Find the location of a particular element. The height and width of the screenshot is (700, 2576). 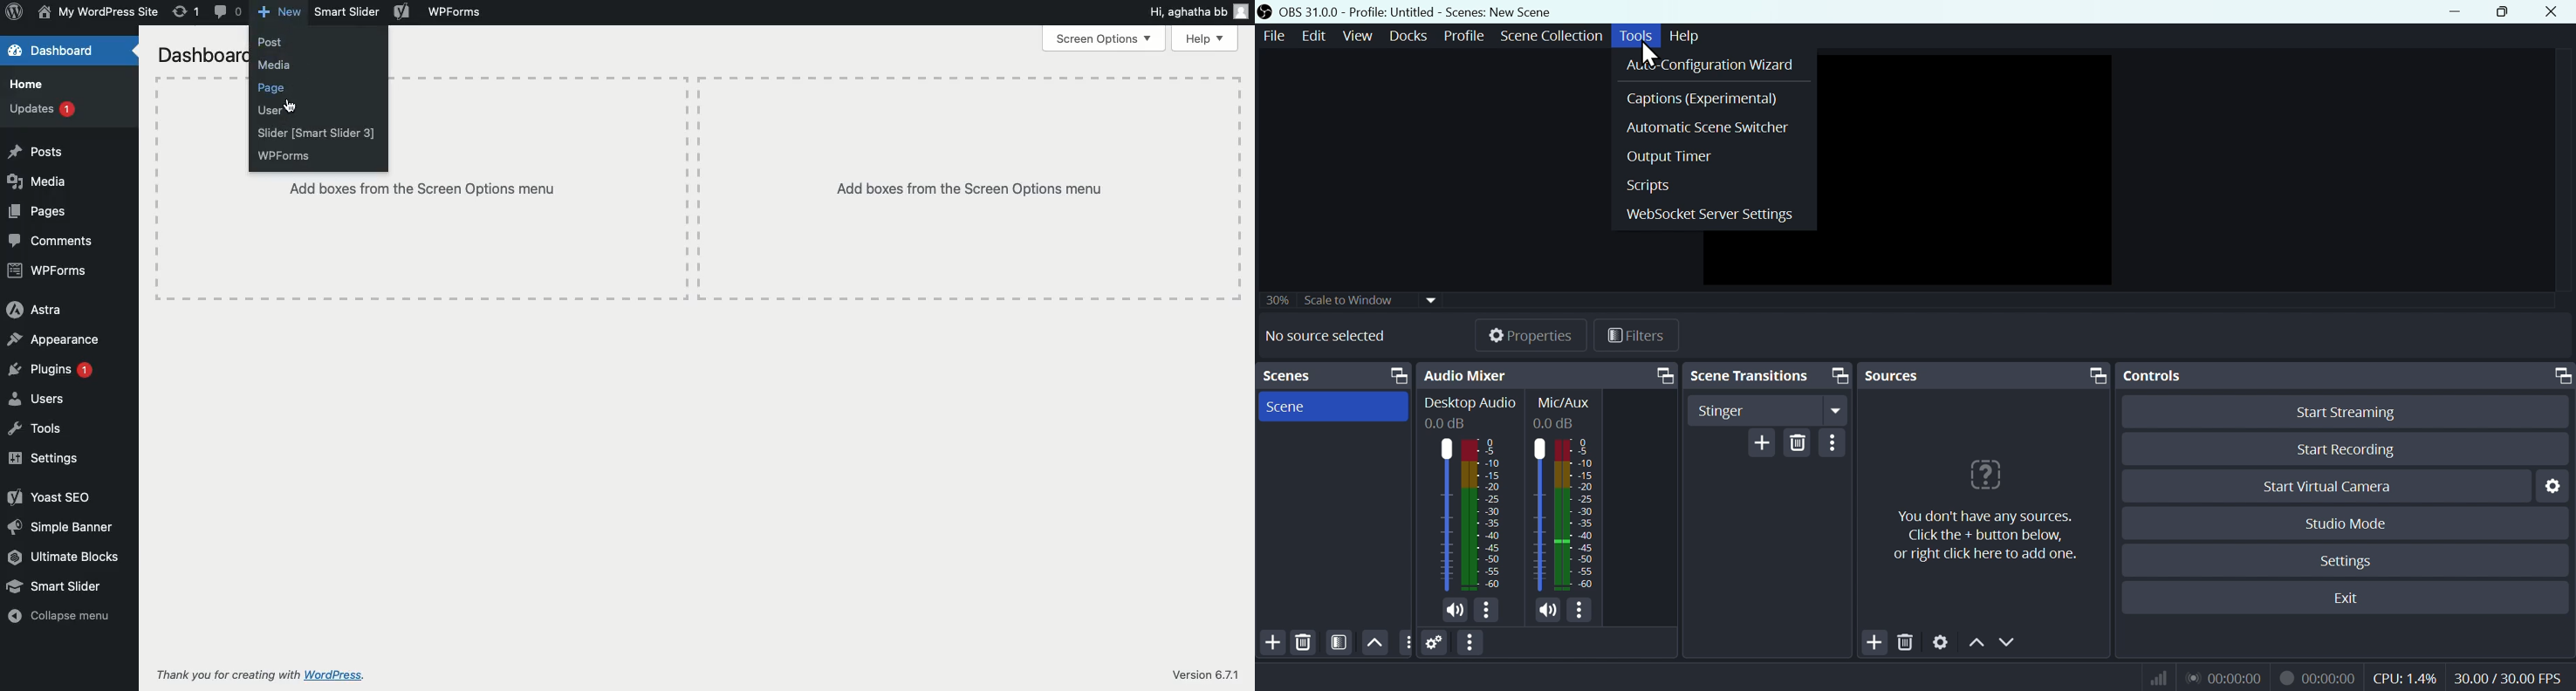

Tools is located at coordinates (36, 428).